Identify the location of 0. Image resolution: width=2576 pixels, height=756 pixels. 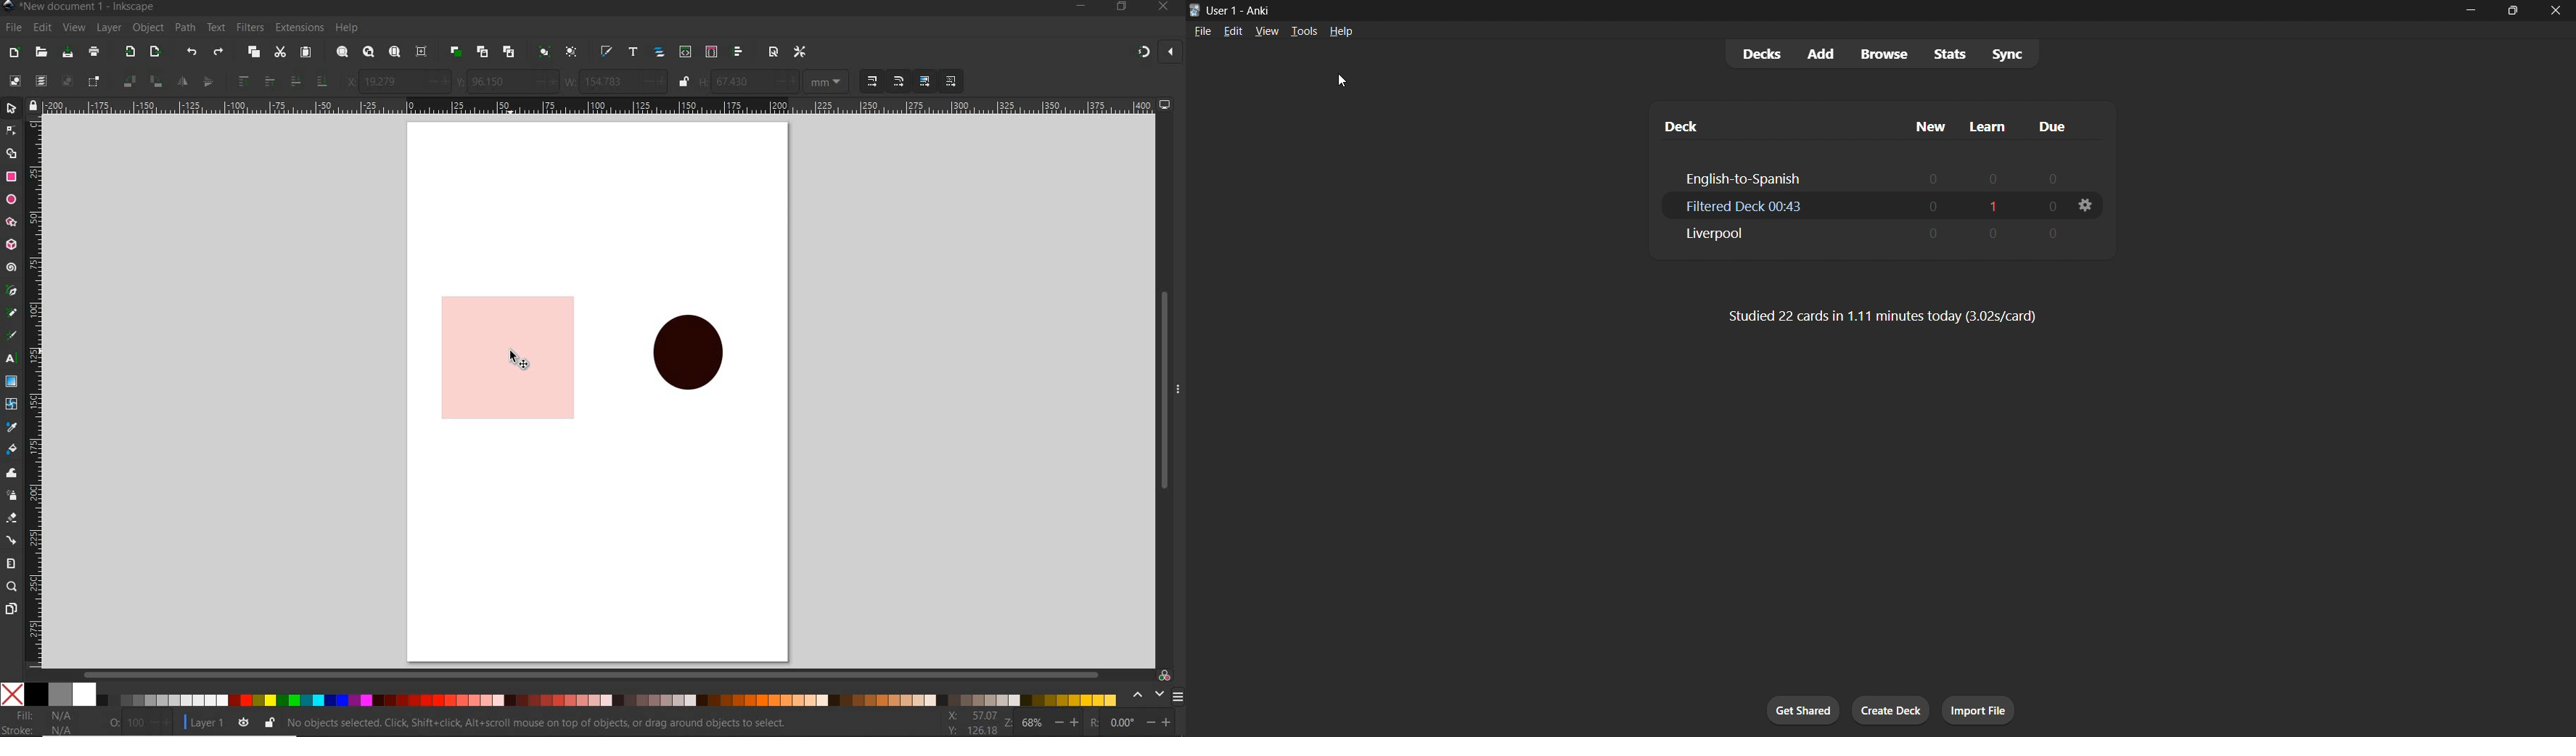
(2053, 231).